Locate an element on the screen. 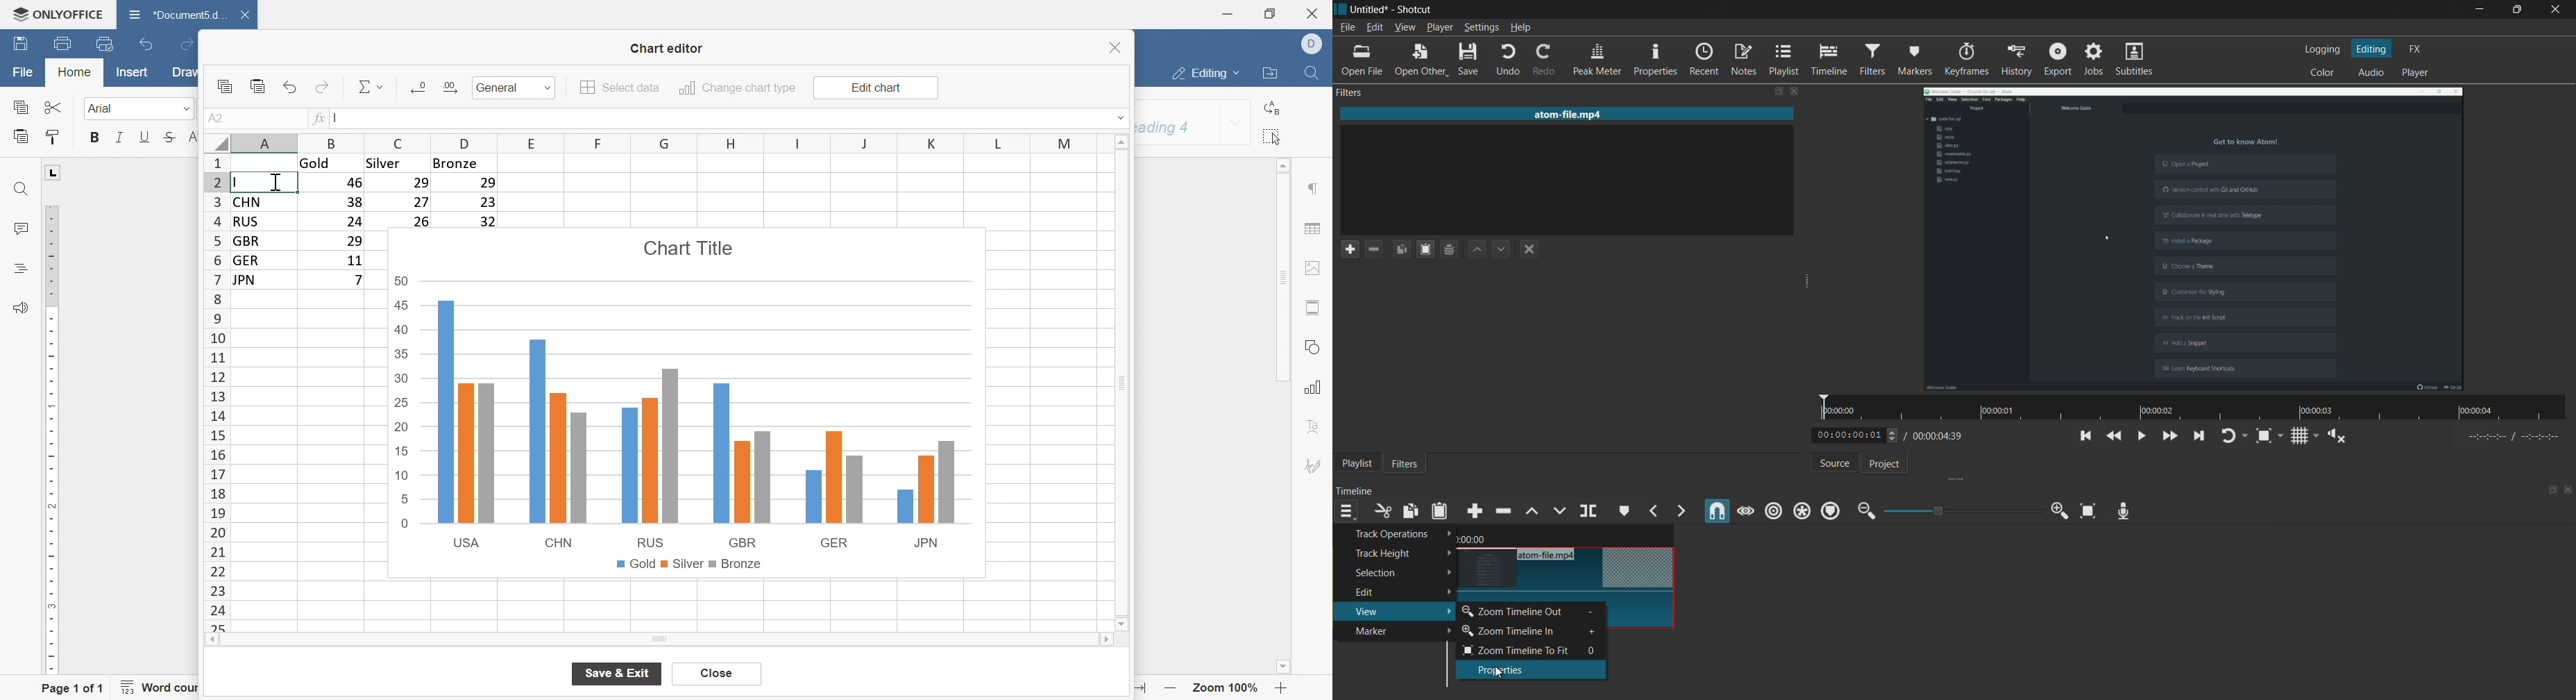 This screenshot has height=700, width=2576. header & footer settings is located at coordinates (1314, 308).